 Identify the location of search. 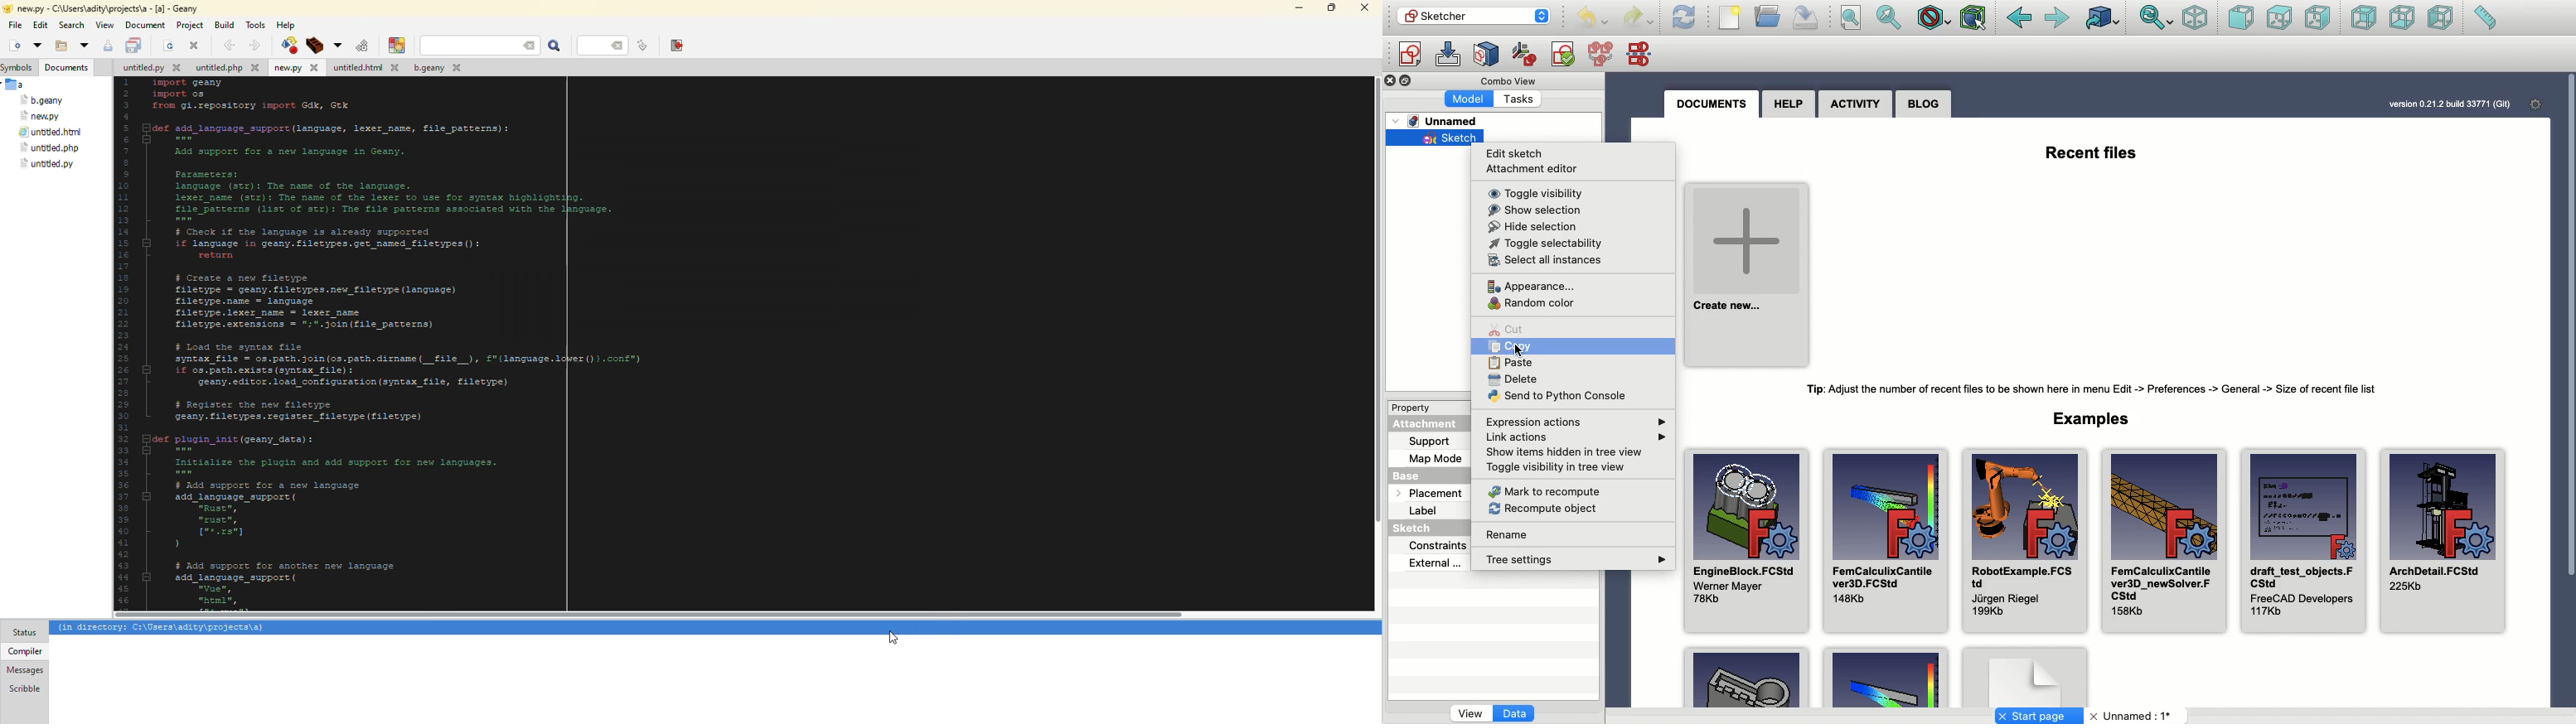
(480, 45).